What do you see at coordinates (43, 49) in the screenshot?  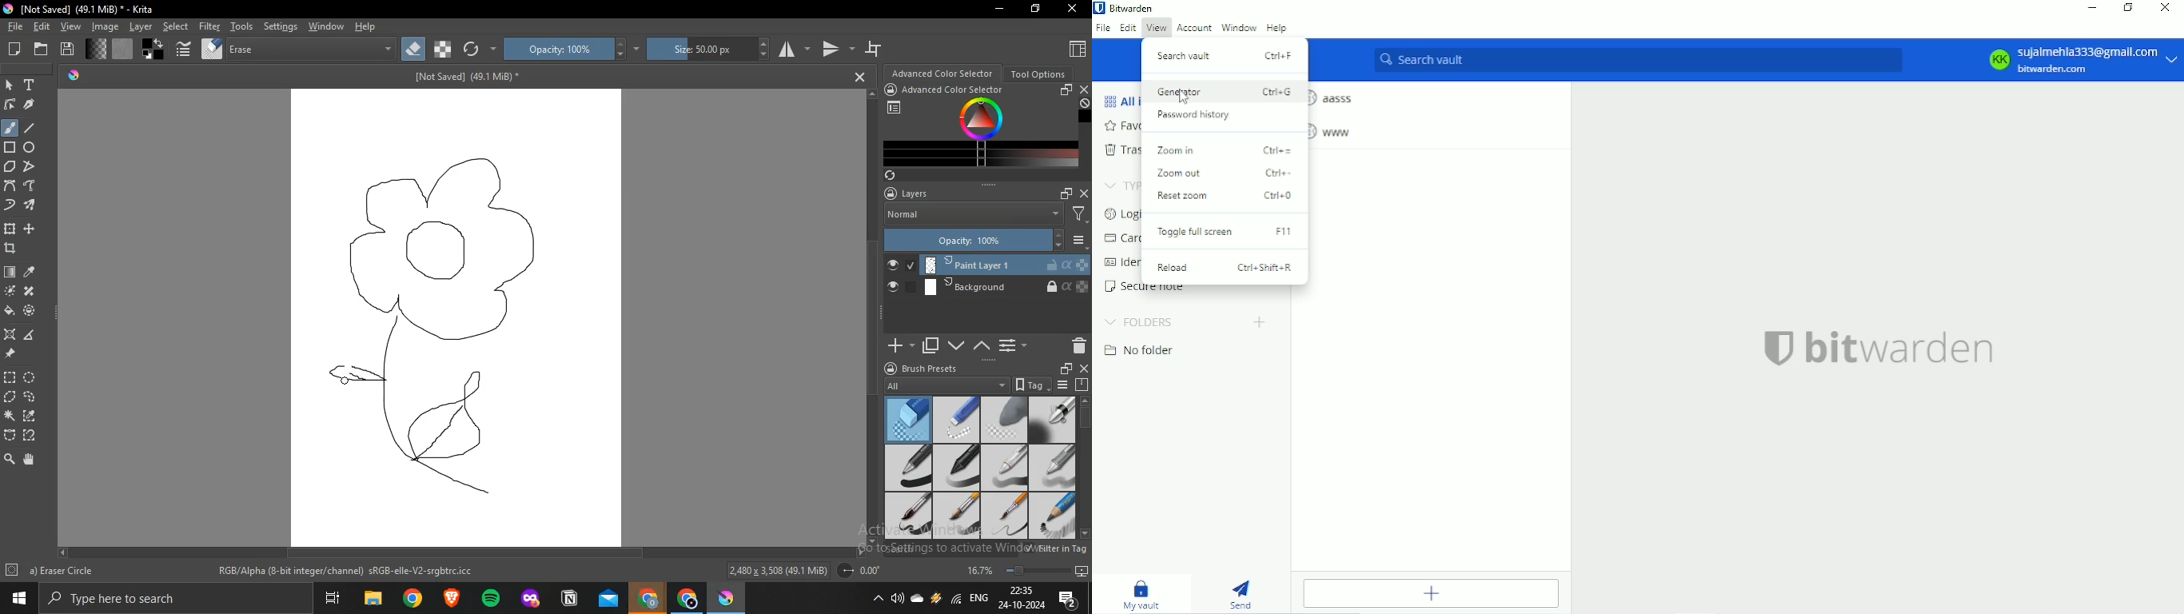 I see `open an existing document` at bounding box center [43, 49].